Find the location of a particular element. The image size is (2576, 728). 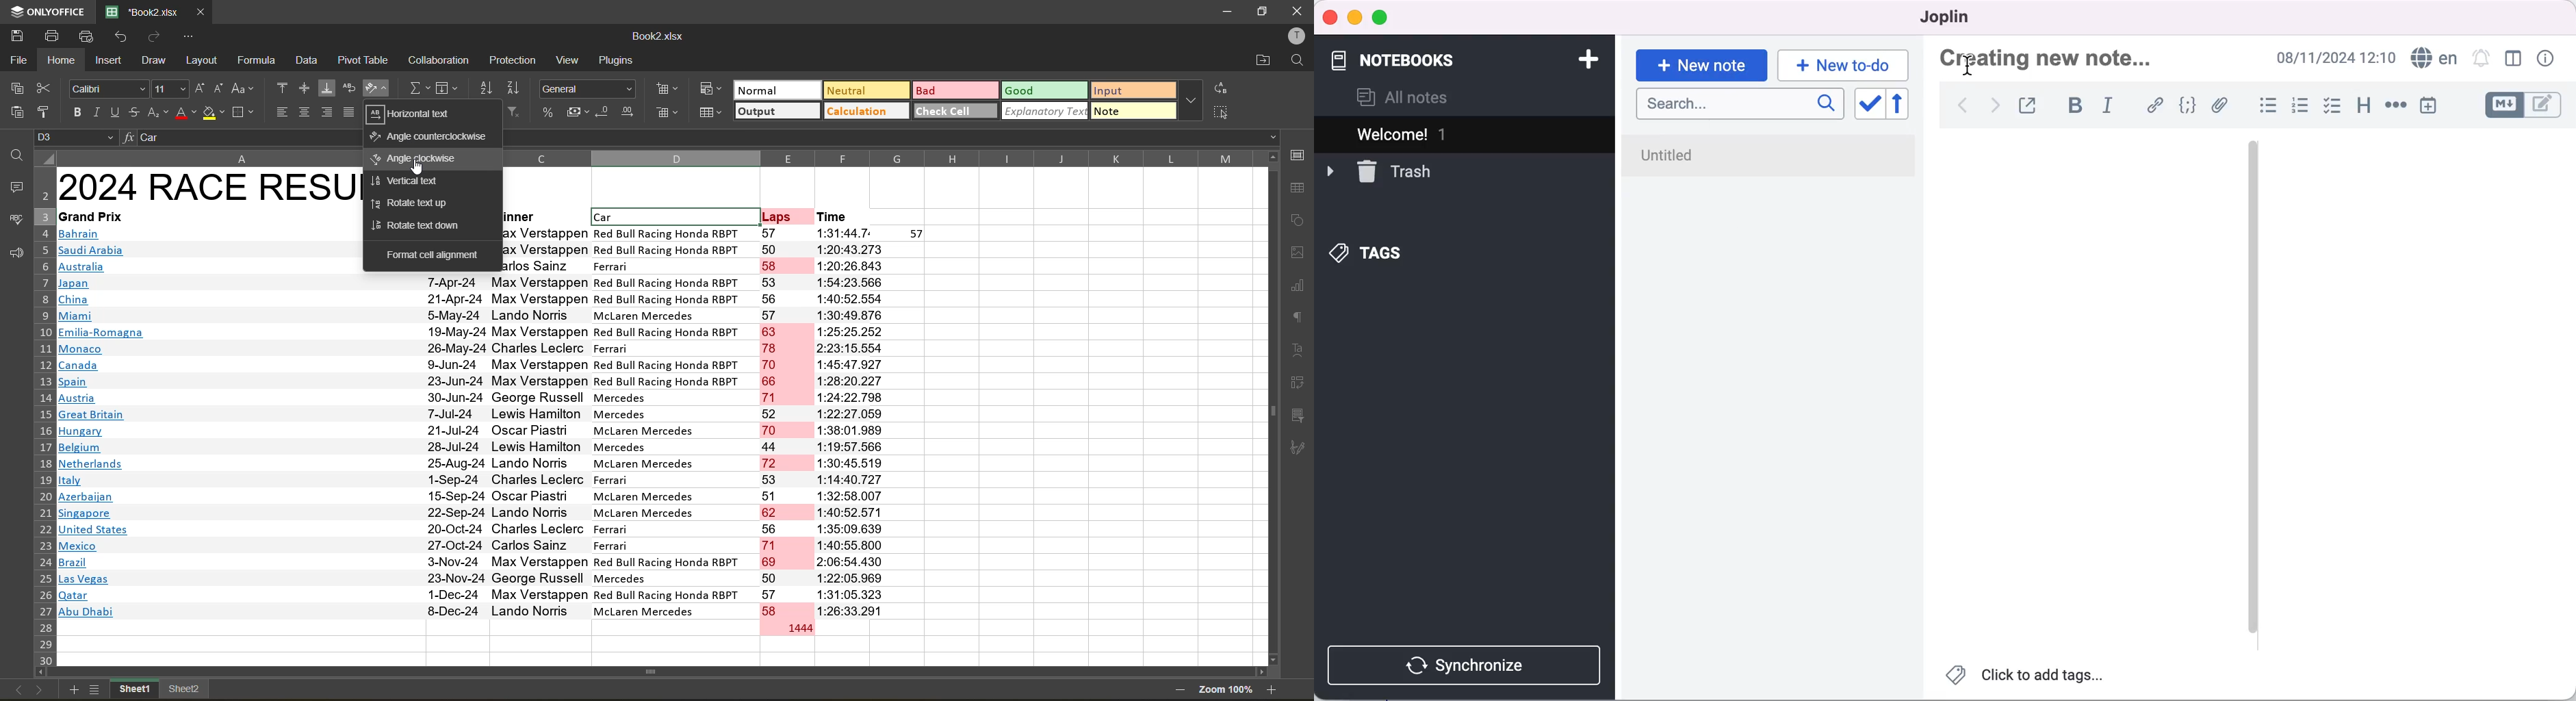

justified is located at coordinates (348, 113).